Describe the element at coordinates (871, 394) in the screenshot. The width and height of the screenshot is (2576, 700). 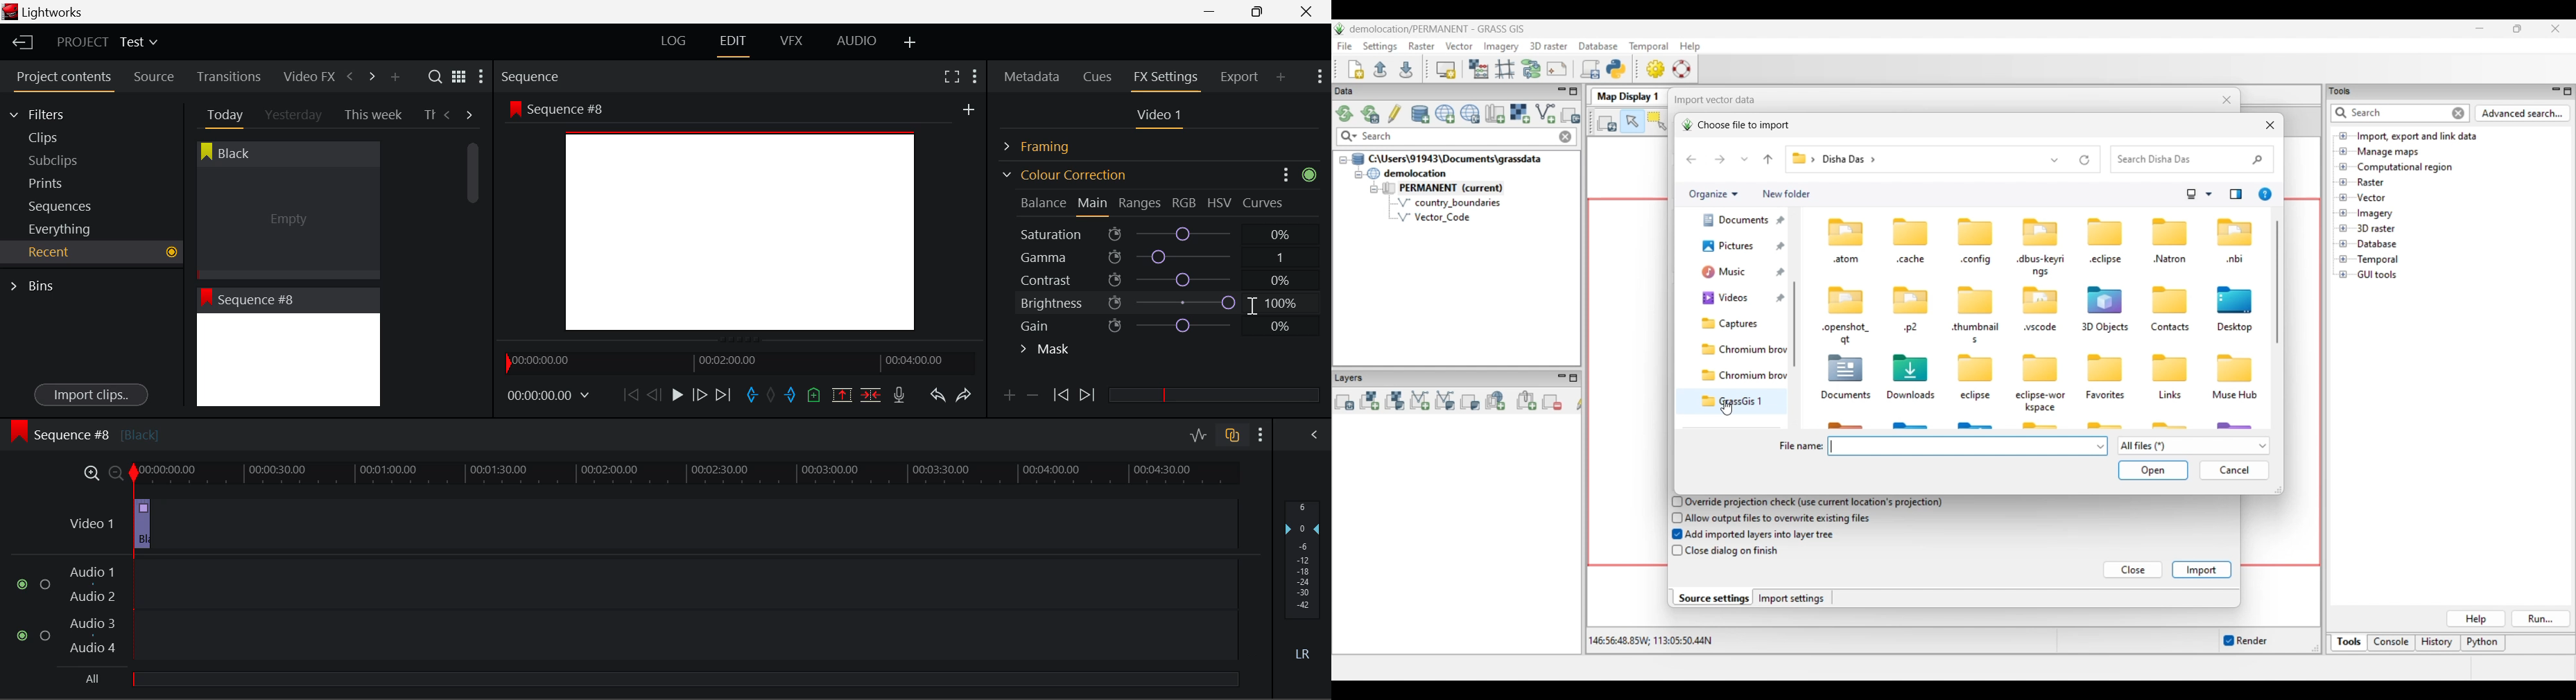
I see `Delete/Cut` at that location.